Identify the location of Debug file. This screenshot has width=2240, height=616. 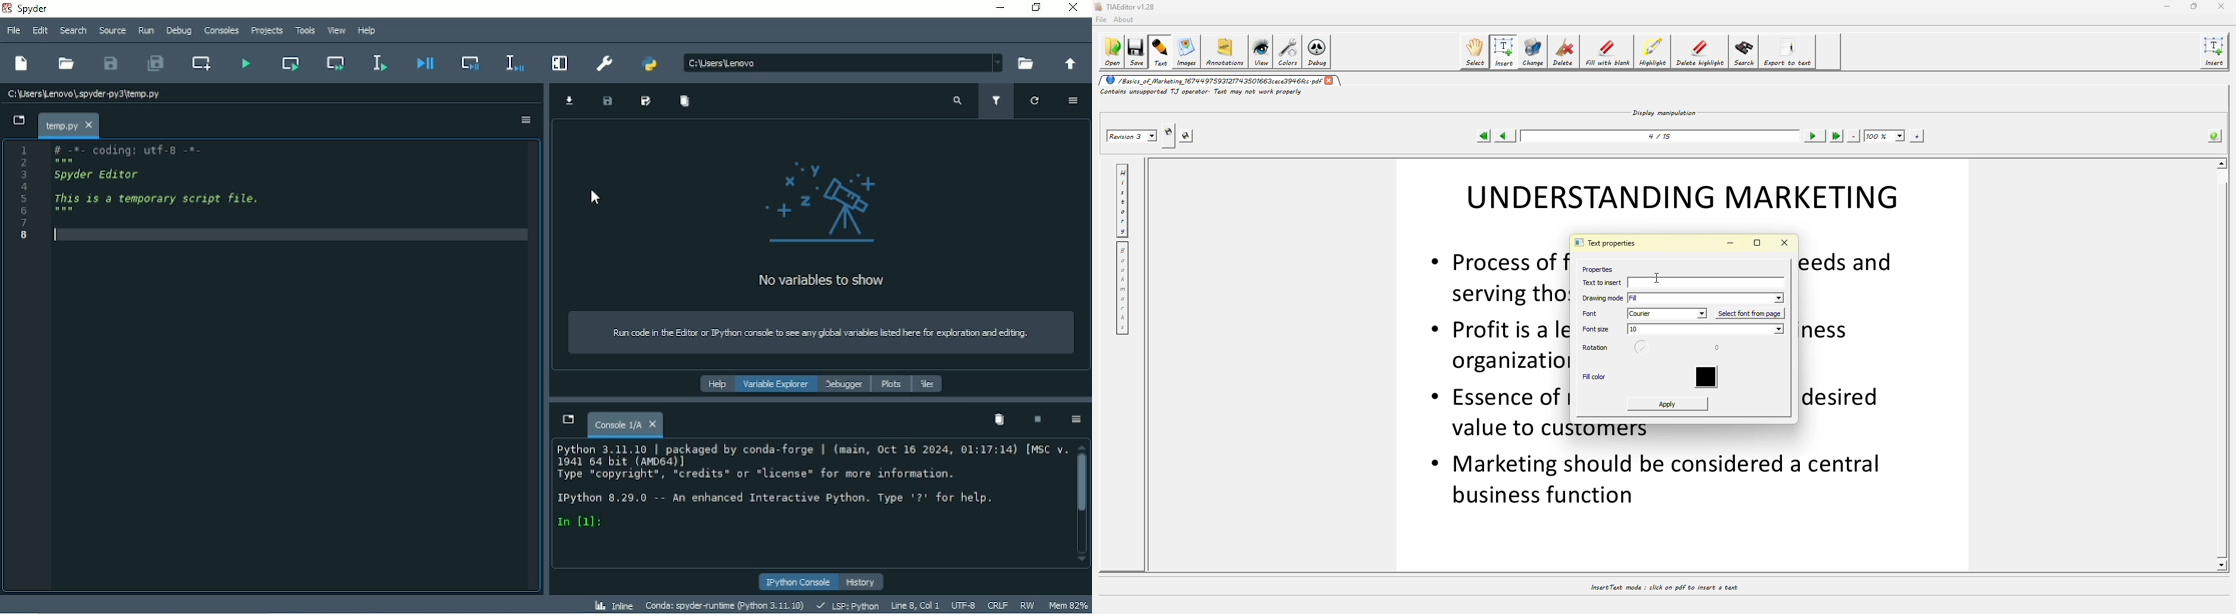
(424, 63).